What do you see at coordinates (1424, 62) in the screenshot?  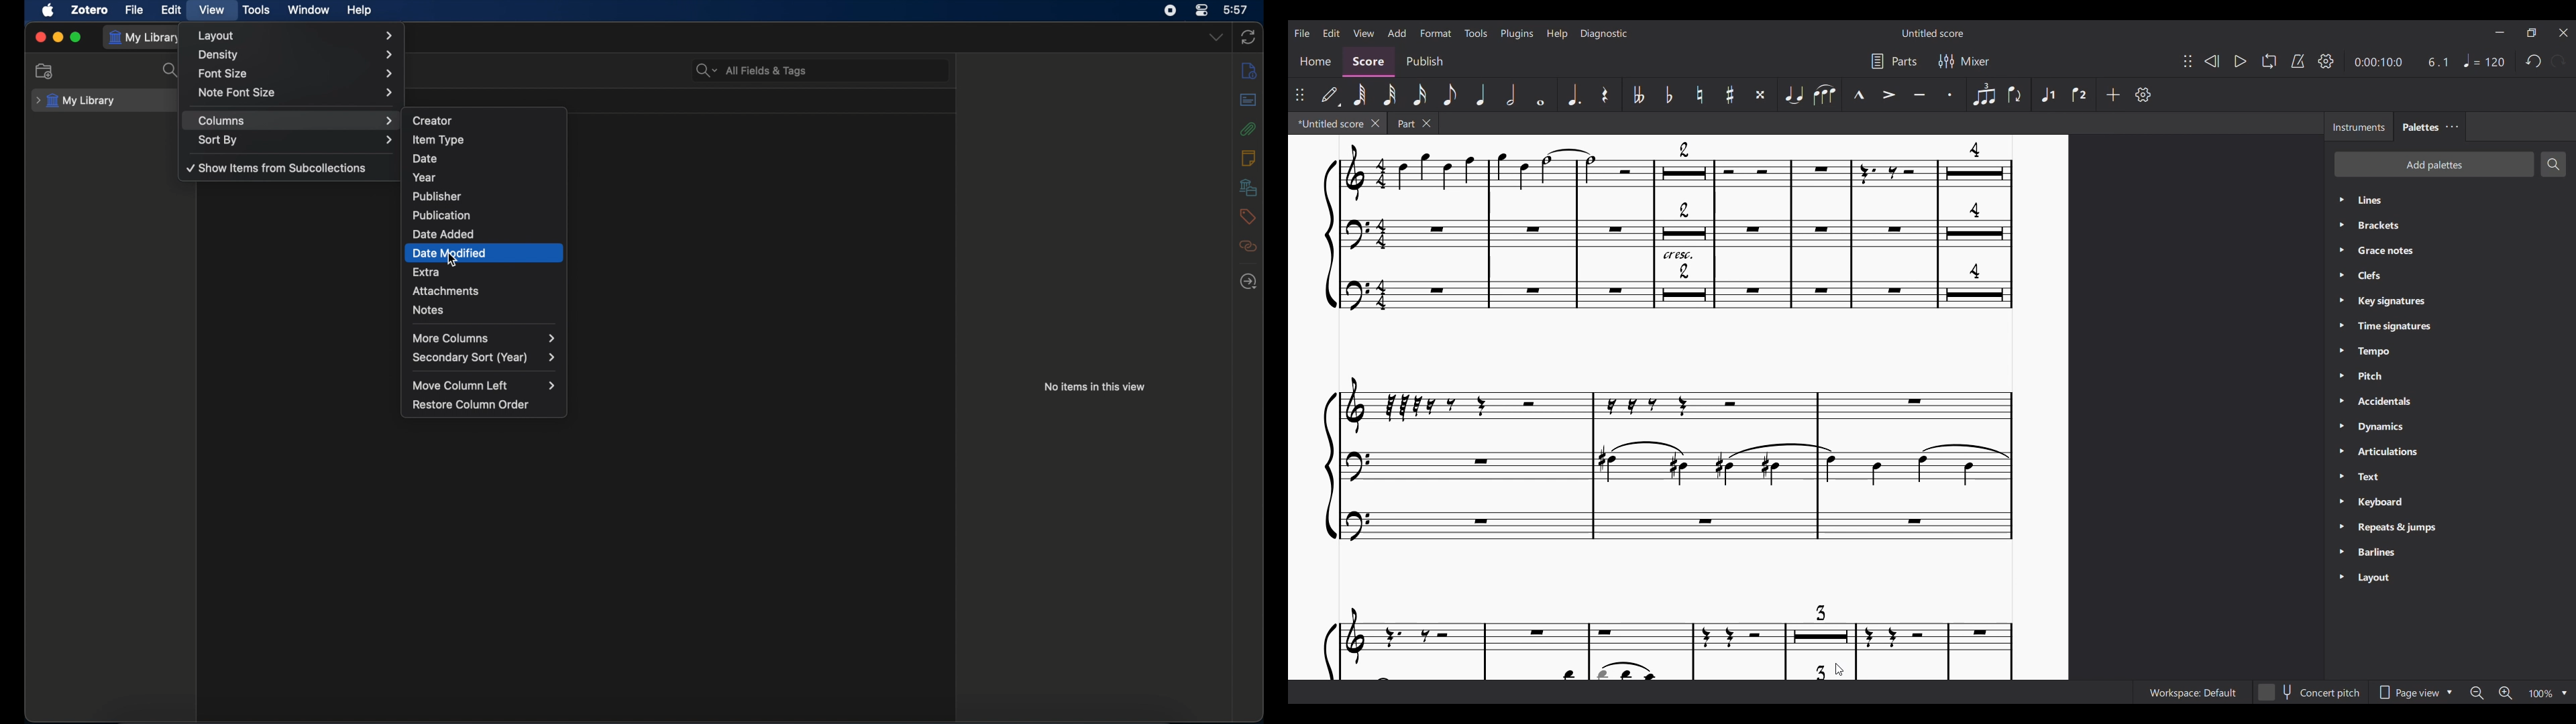 I see `Publish section` at bounding box center [1424, 62].